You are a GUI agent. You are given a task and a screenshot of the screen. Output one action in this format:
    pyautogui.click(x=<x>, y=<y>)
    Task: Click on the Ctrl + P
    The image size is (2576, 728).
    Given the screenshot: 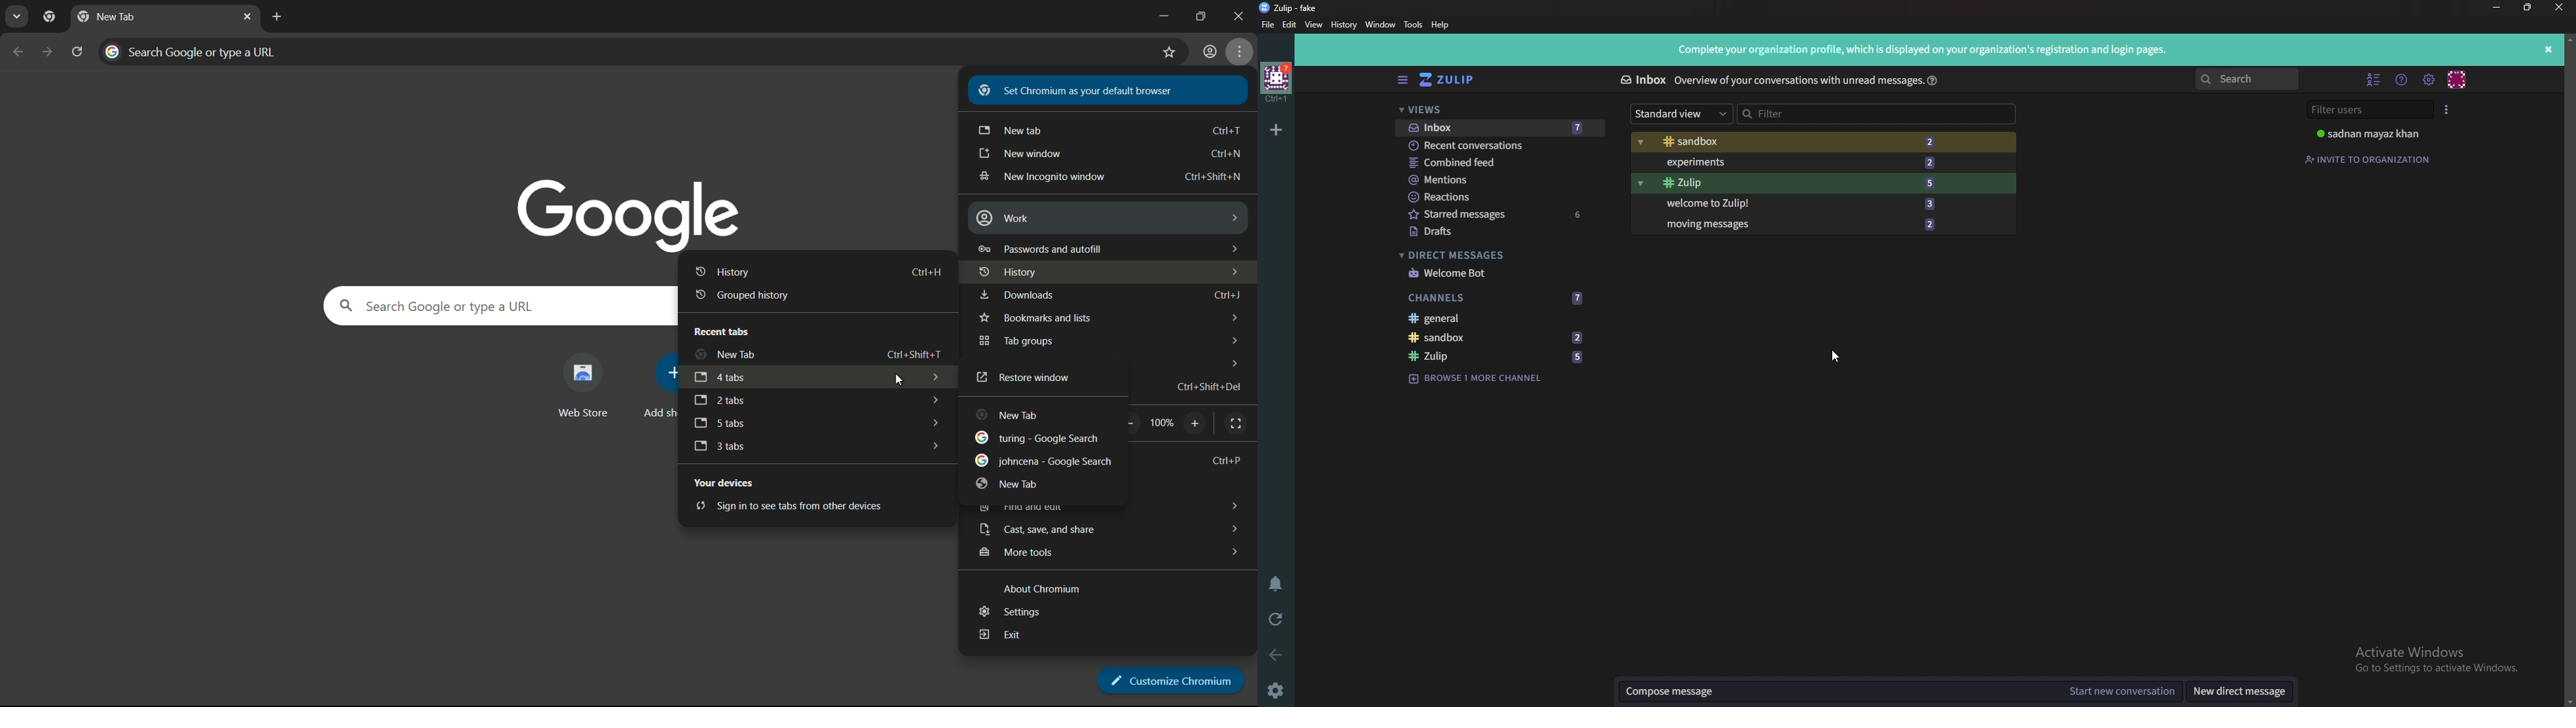 What is the action you would take?
    pyautogui.click(x=1227, y=461)
    